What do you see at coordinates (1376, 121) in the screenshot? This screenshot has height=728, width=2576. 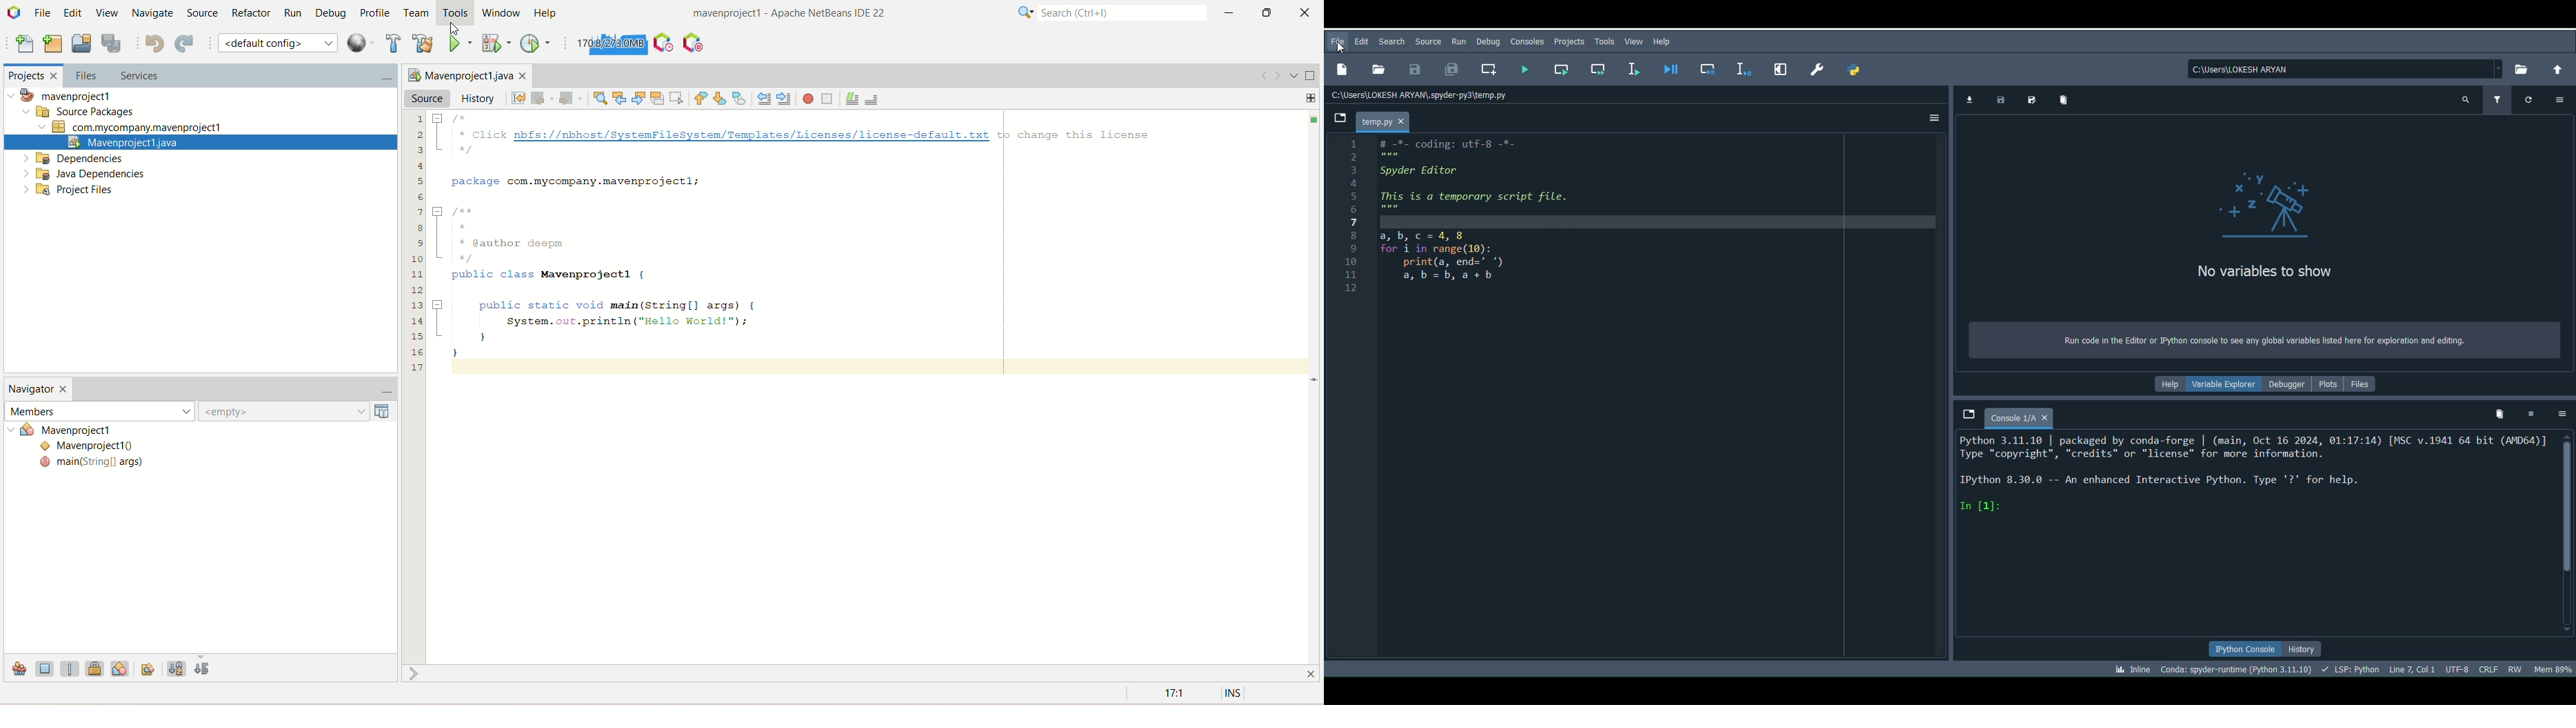 I see `temp.py` at bounding box center [1376, 121].